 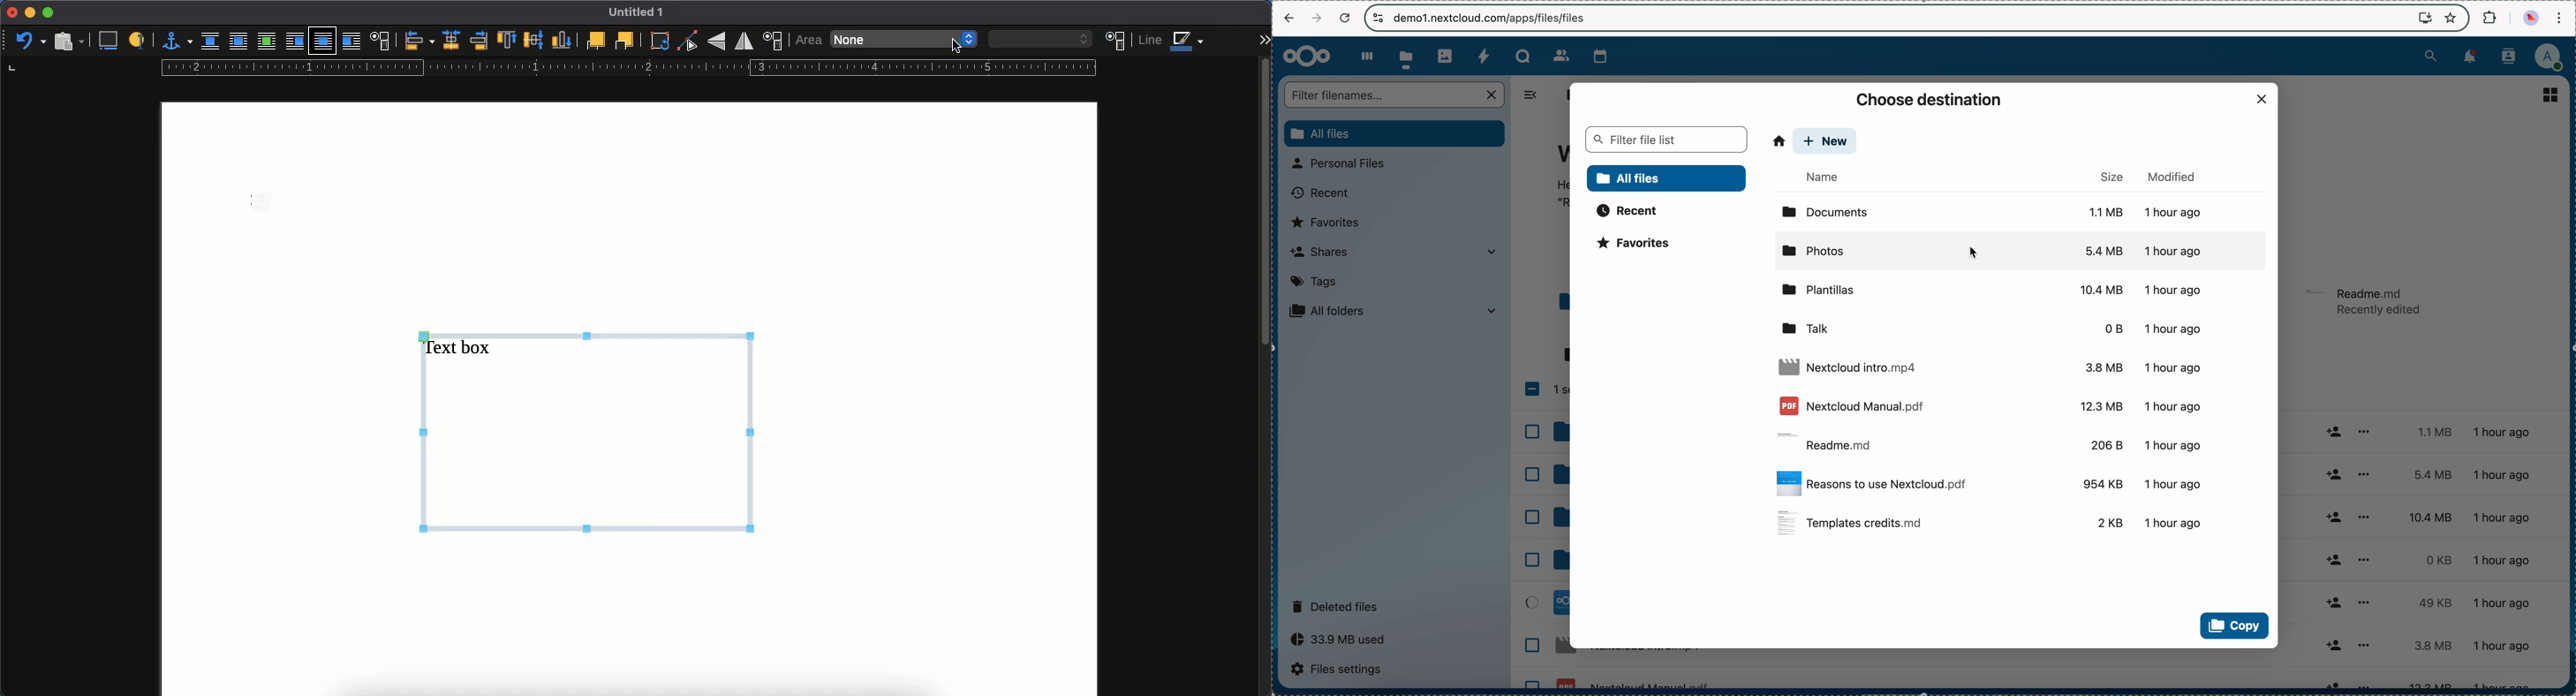 What do you see at coordinates (1365, 55) in the screenshot?
I see `dashboard` at bounding box center [1365, 55].